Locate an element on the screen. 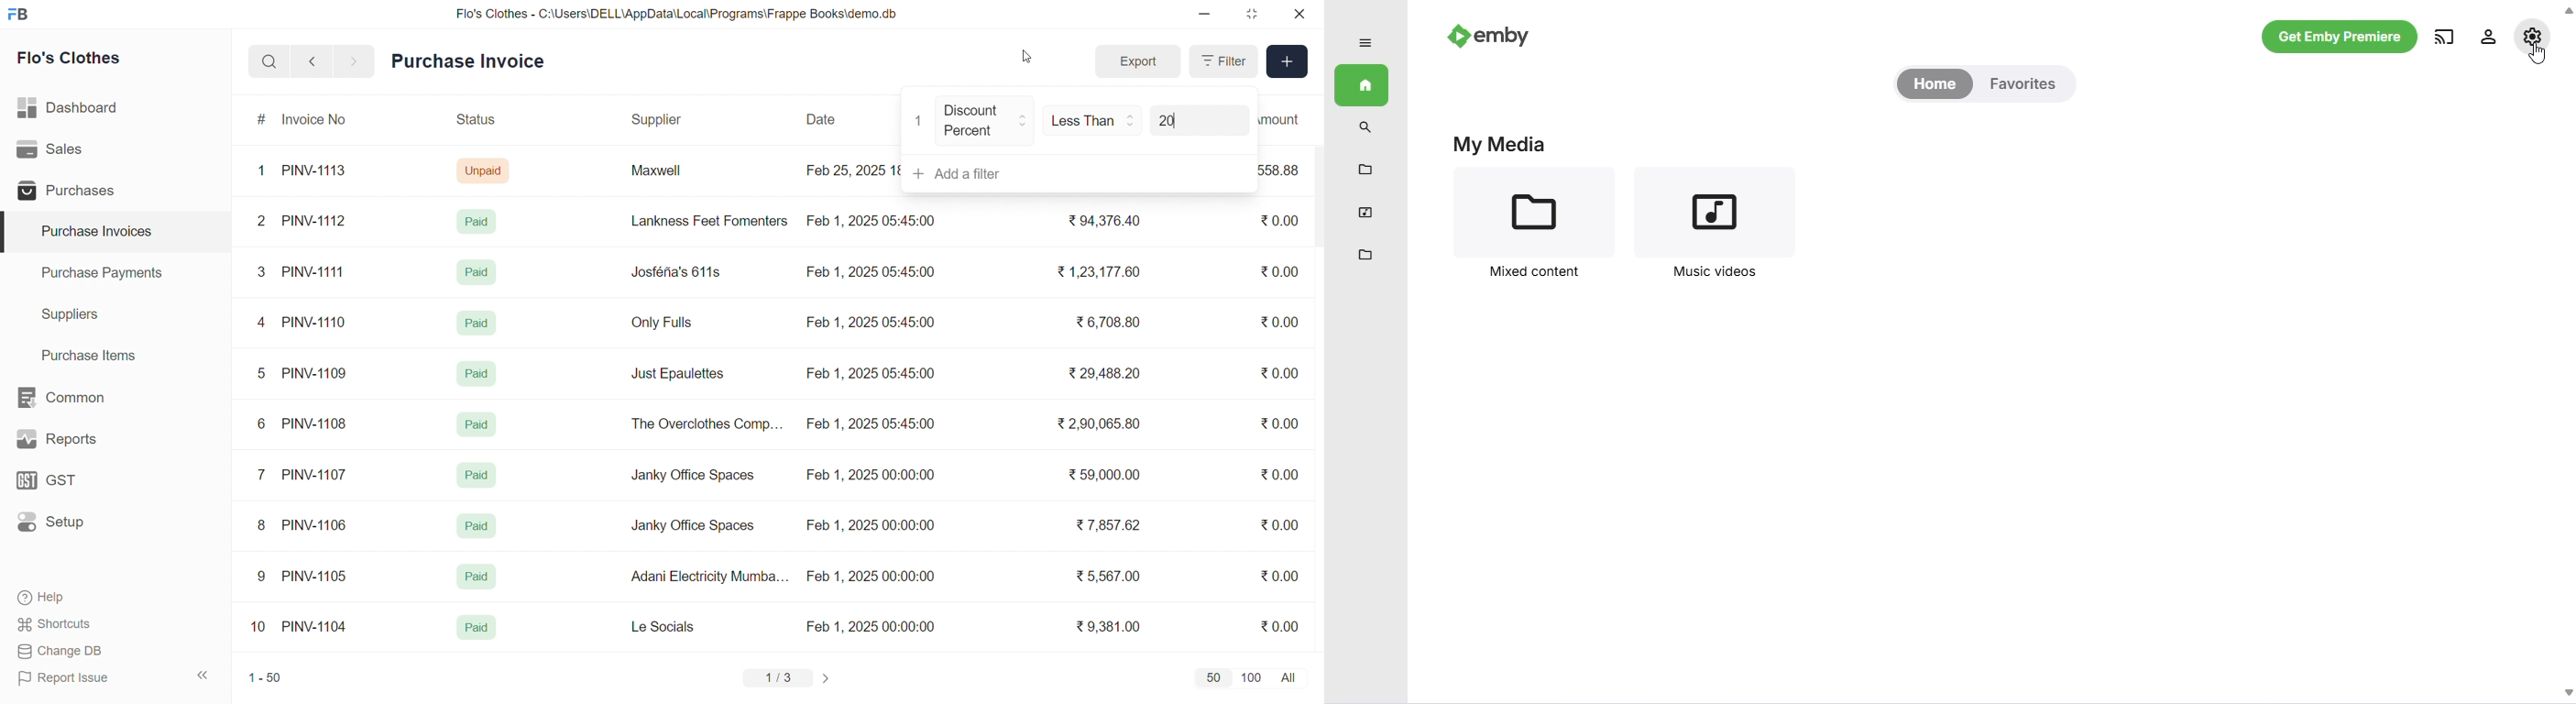 Image resolution: width=2576 pixels, height=728 pixels. Just Epaulettes is located at coordinates (683, 374).